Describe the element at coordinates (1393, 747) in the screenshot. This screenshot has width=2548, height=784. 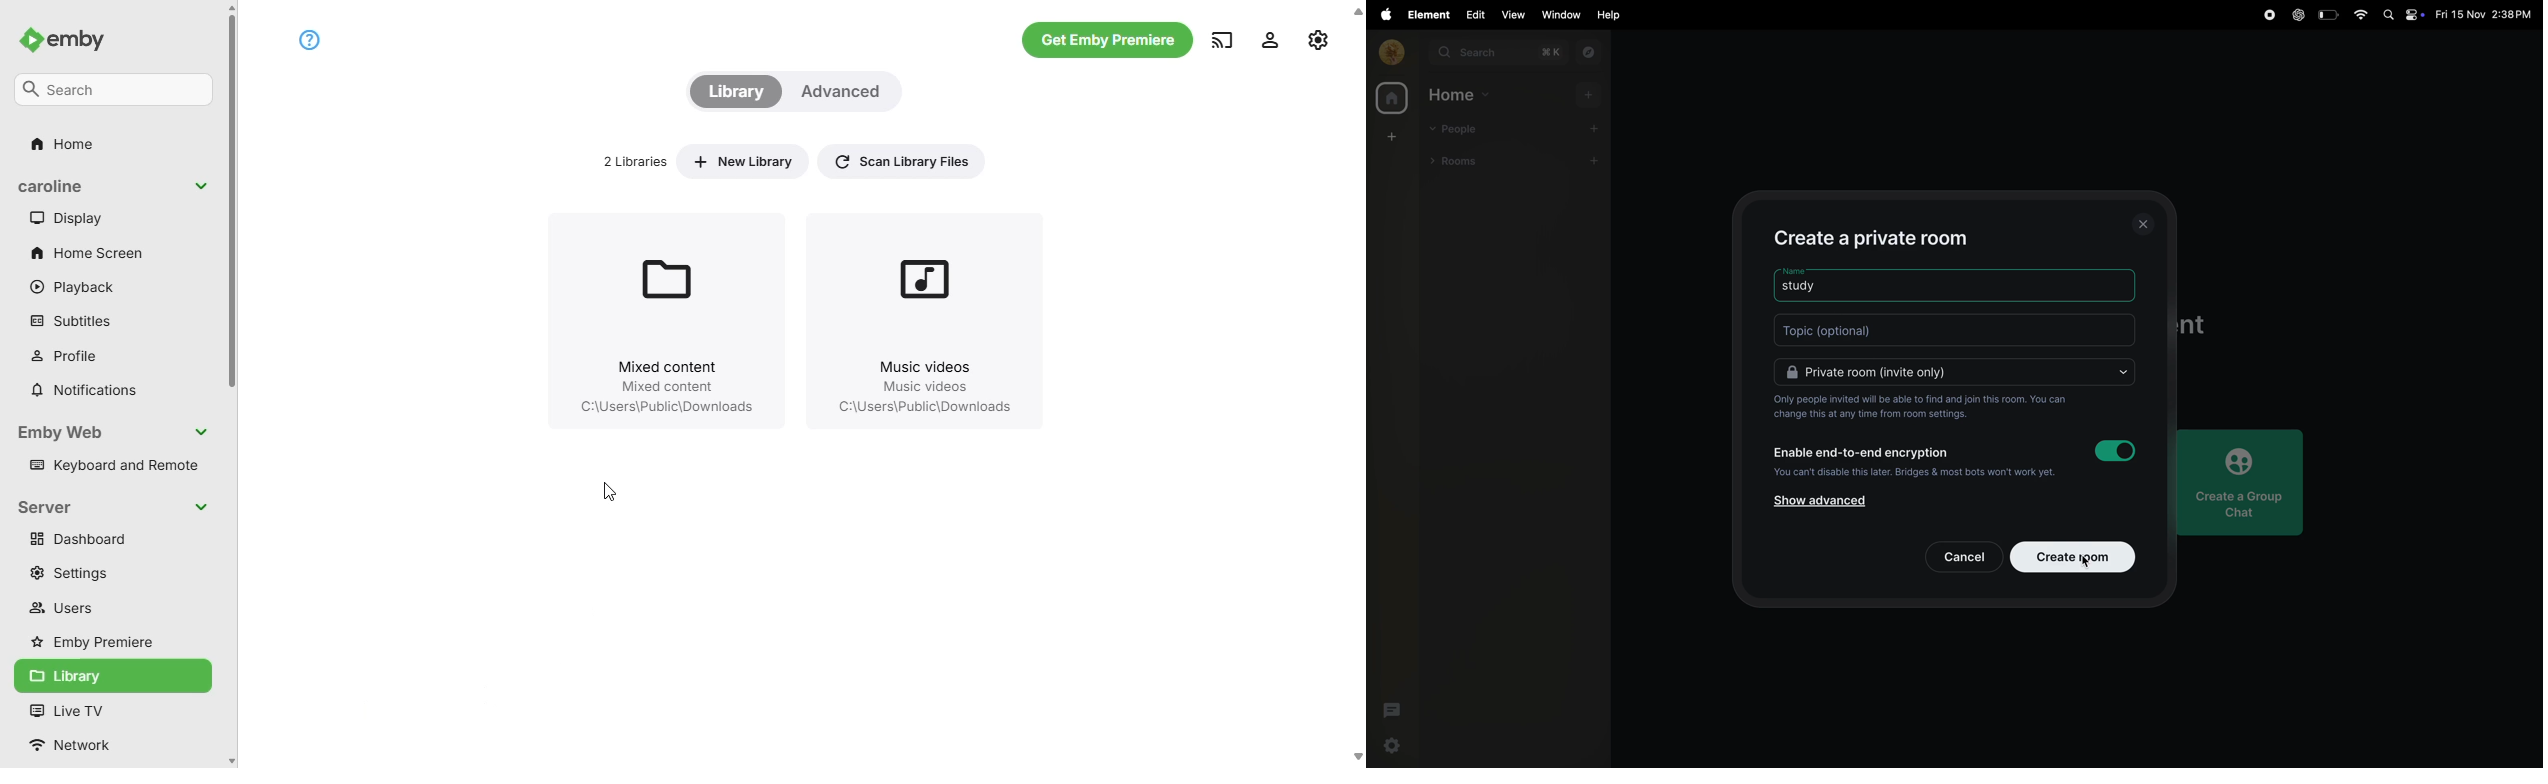
I see `quick settings` at that location.